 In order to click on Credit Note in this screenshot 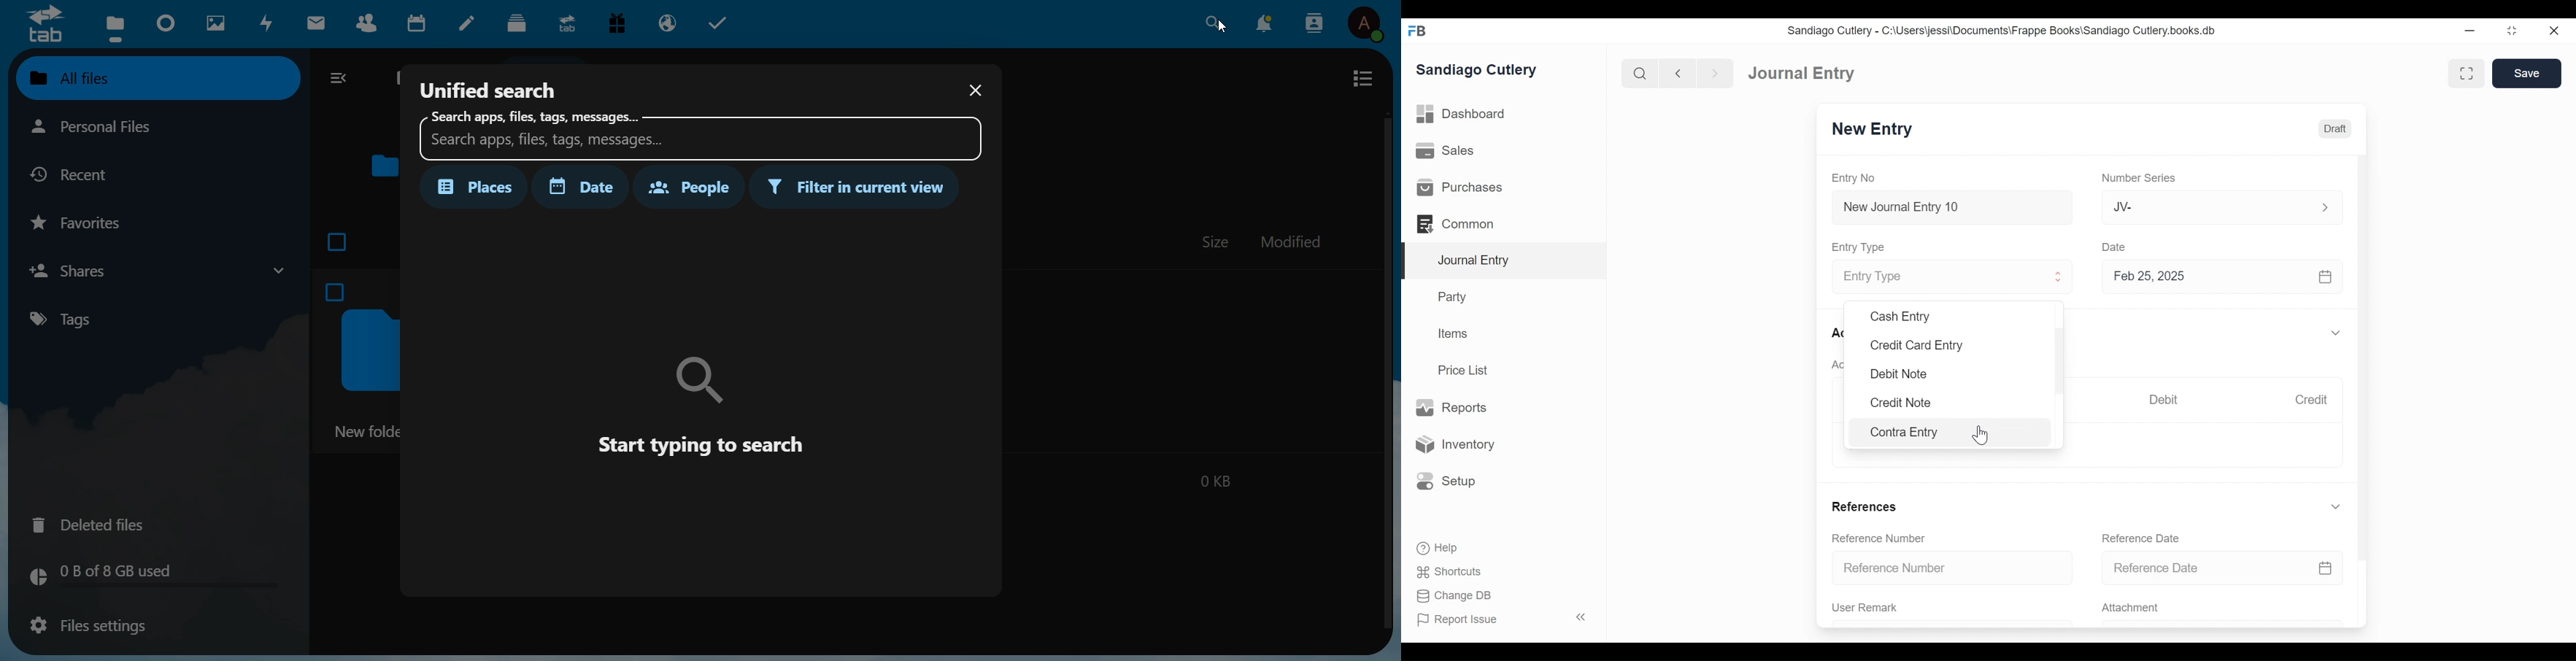, I will do `click(1901, 404)`.